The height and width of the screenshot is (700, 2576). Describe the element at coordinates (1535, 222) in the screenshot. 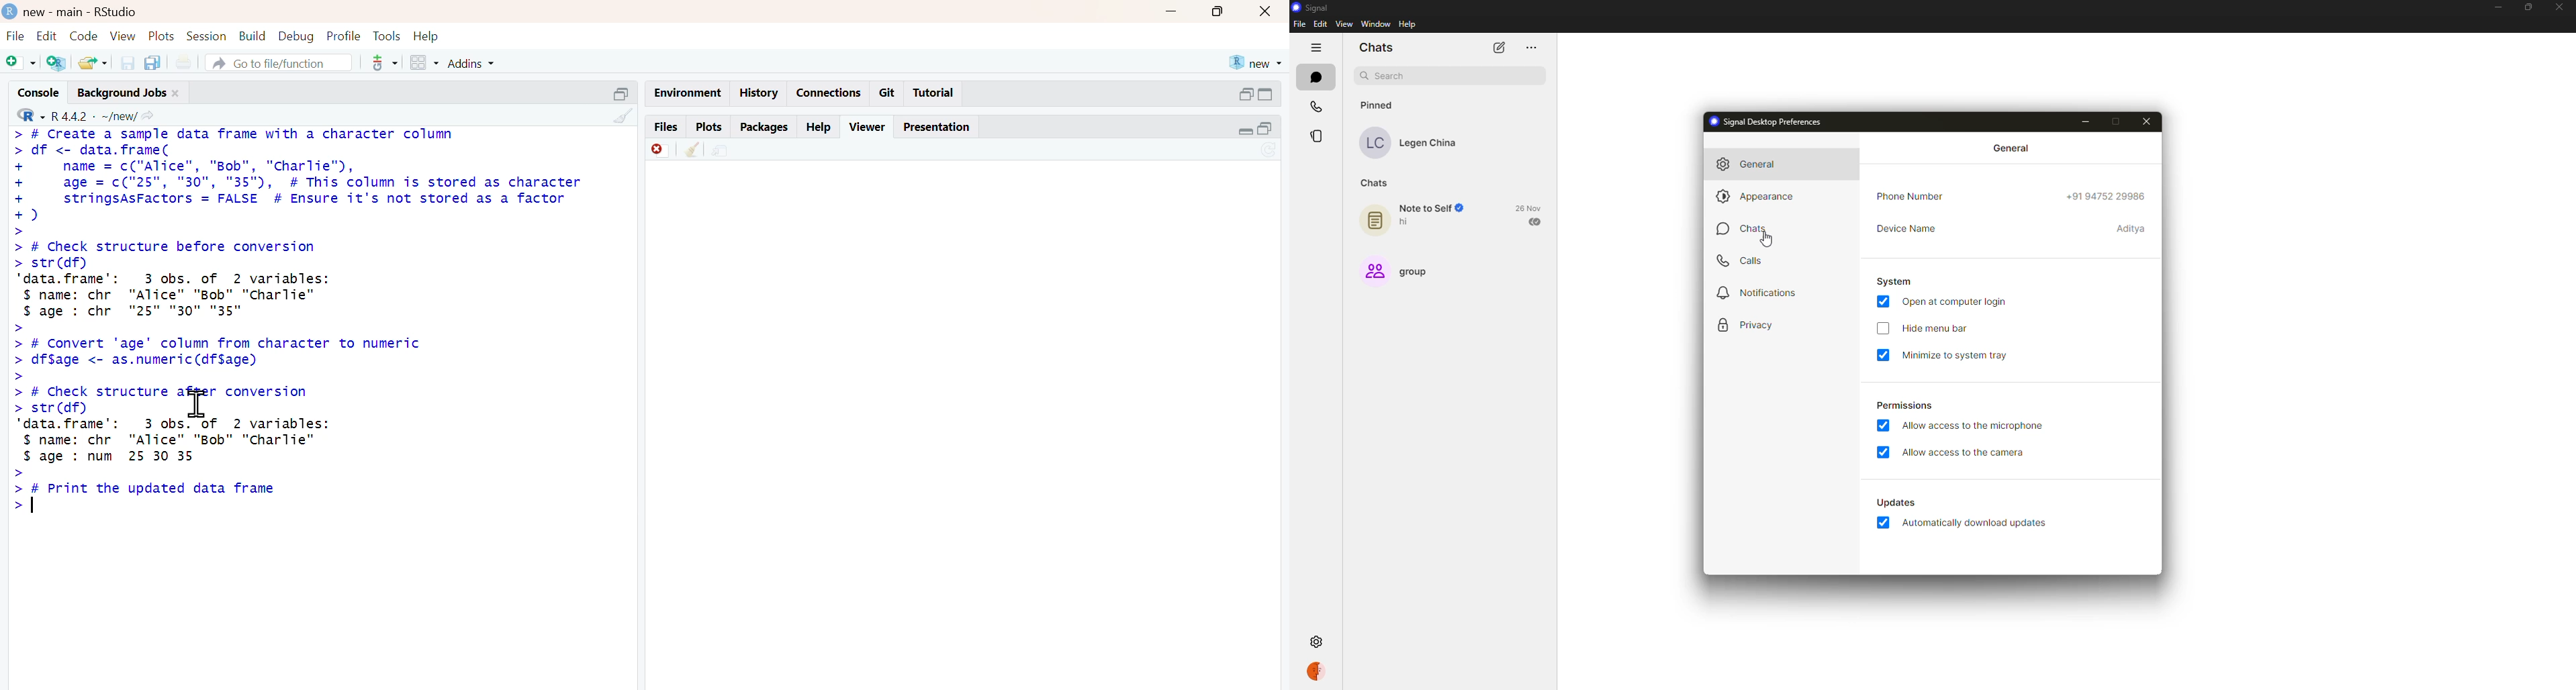

I see `sent` at that location.